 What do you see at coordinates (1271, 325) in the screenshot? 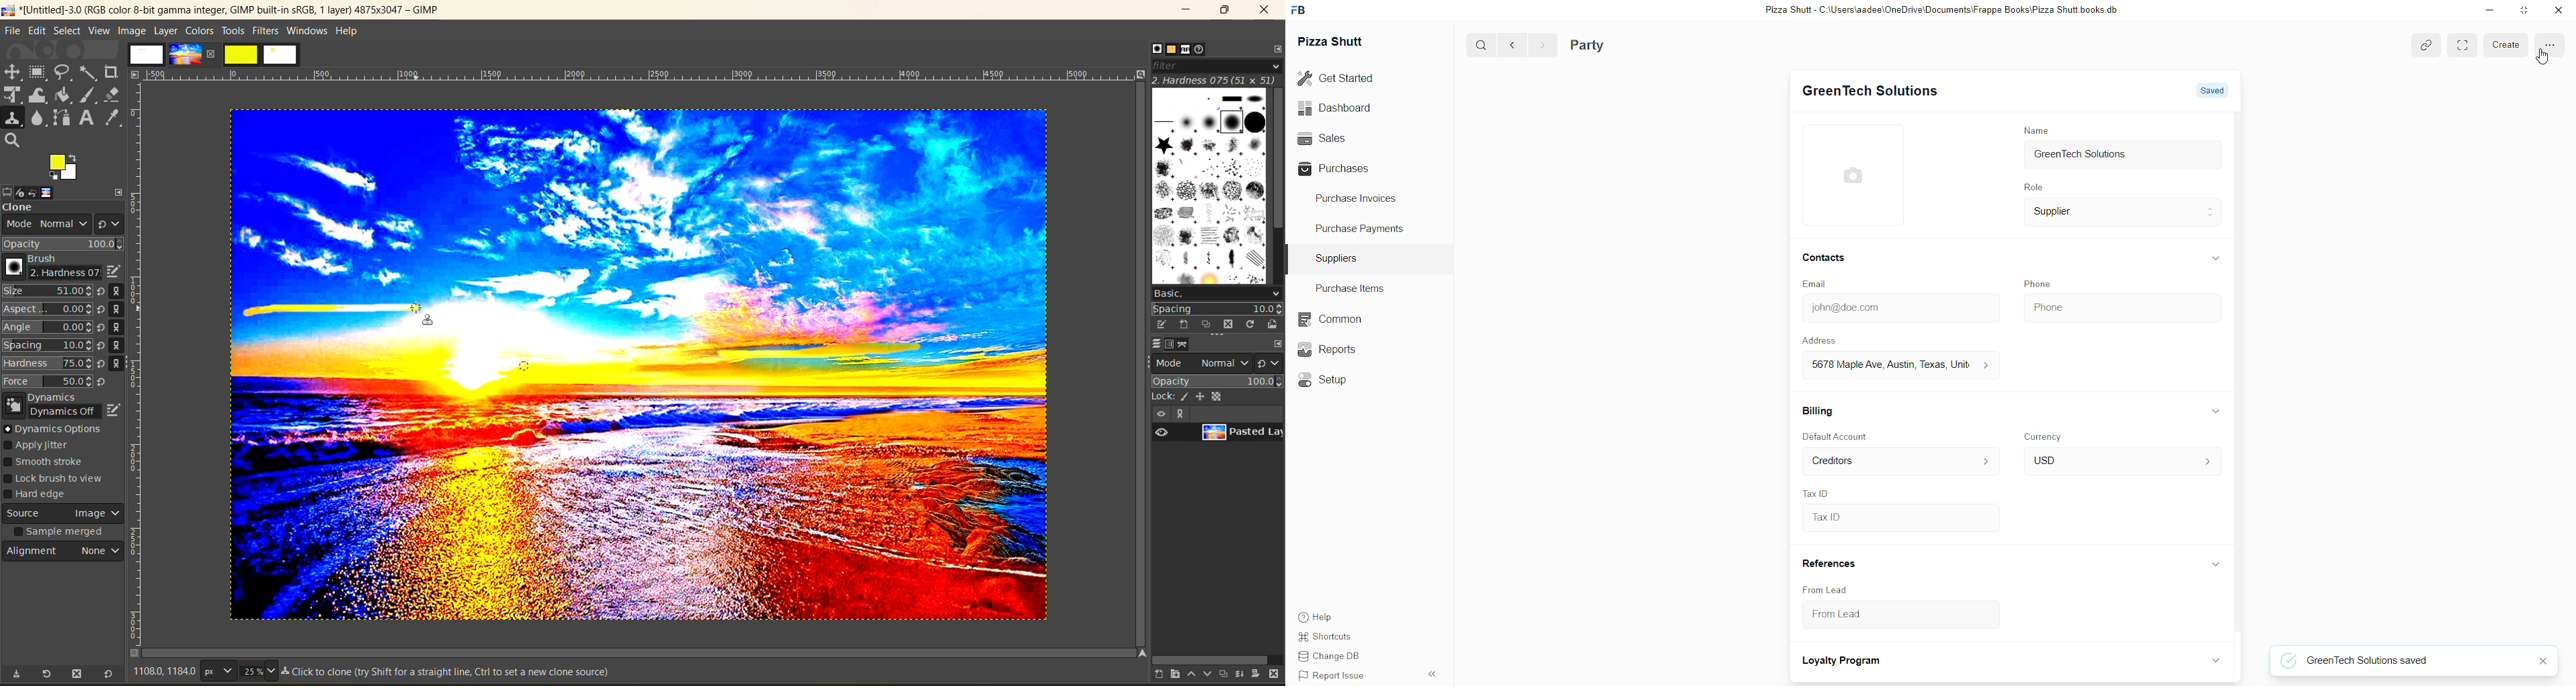
I see `open brush as image` at bounding box center [1271, 325].